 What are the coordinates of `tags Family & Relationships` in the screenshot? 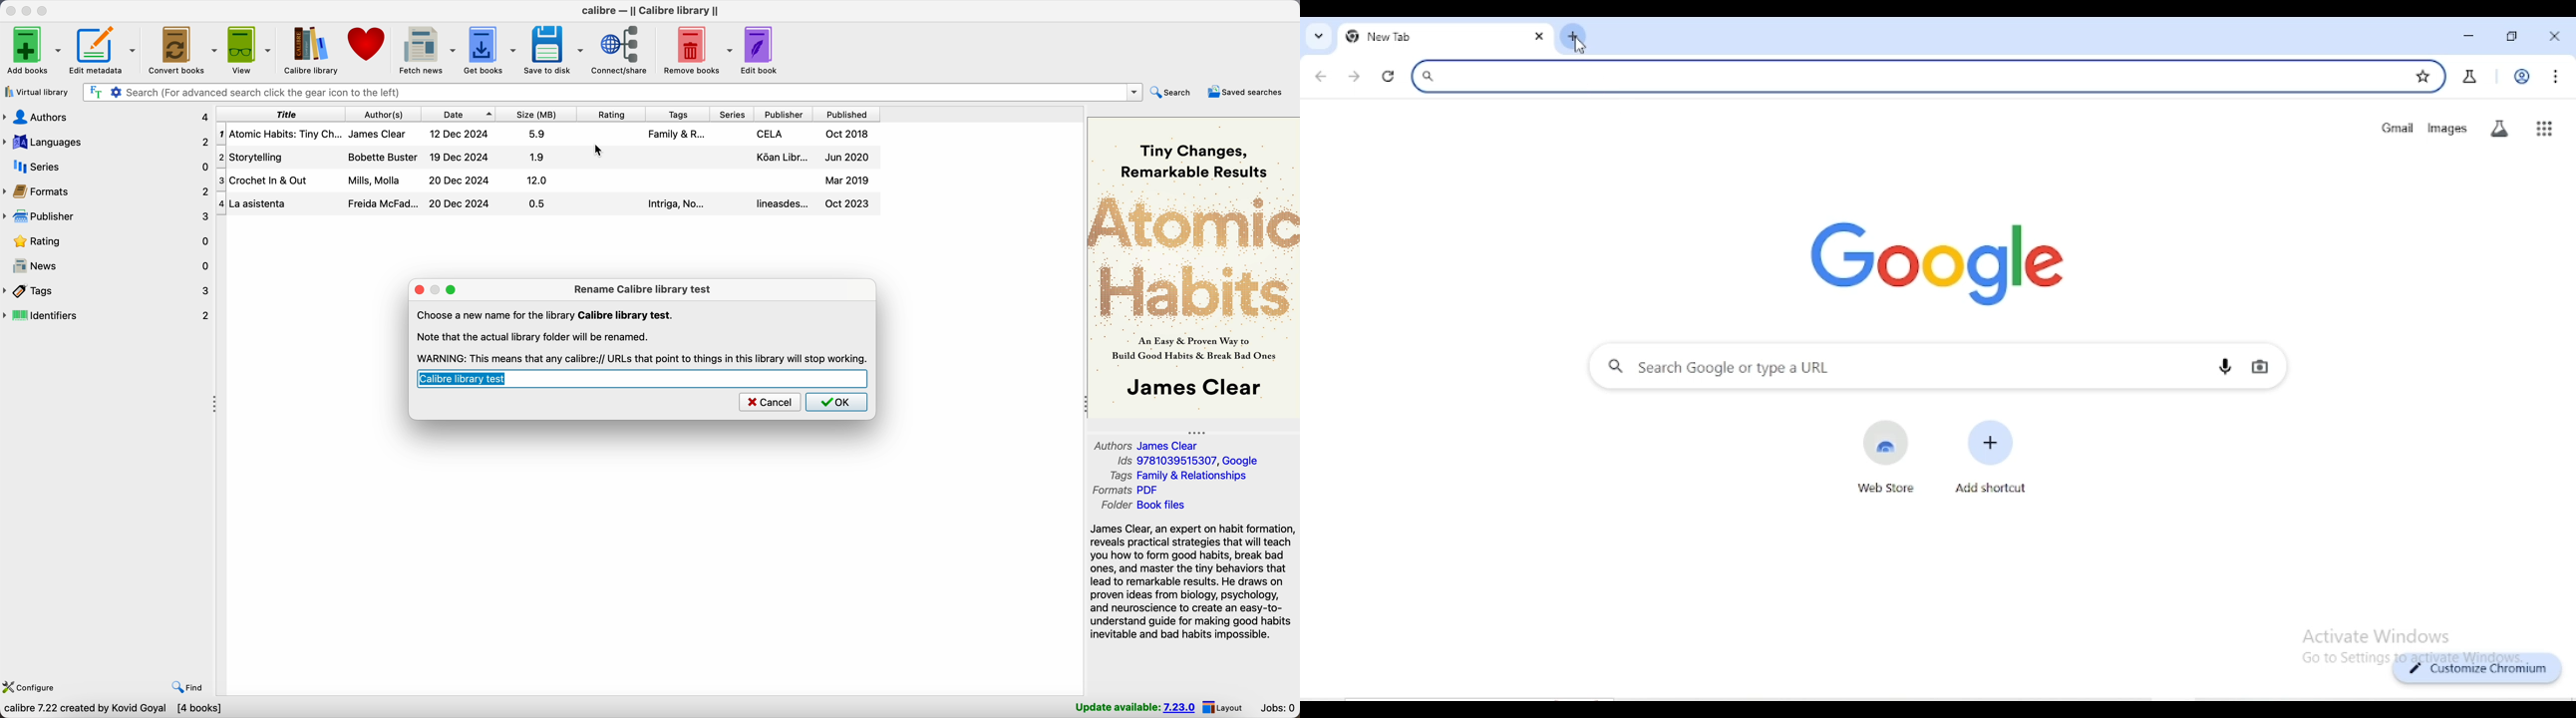 It's located at (1182, 476).